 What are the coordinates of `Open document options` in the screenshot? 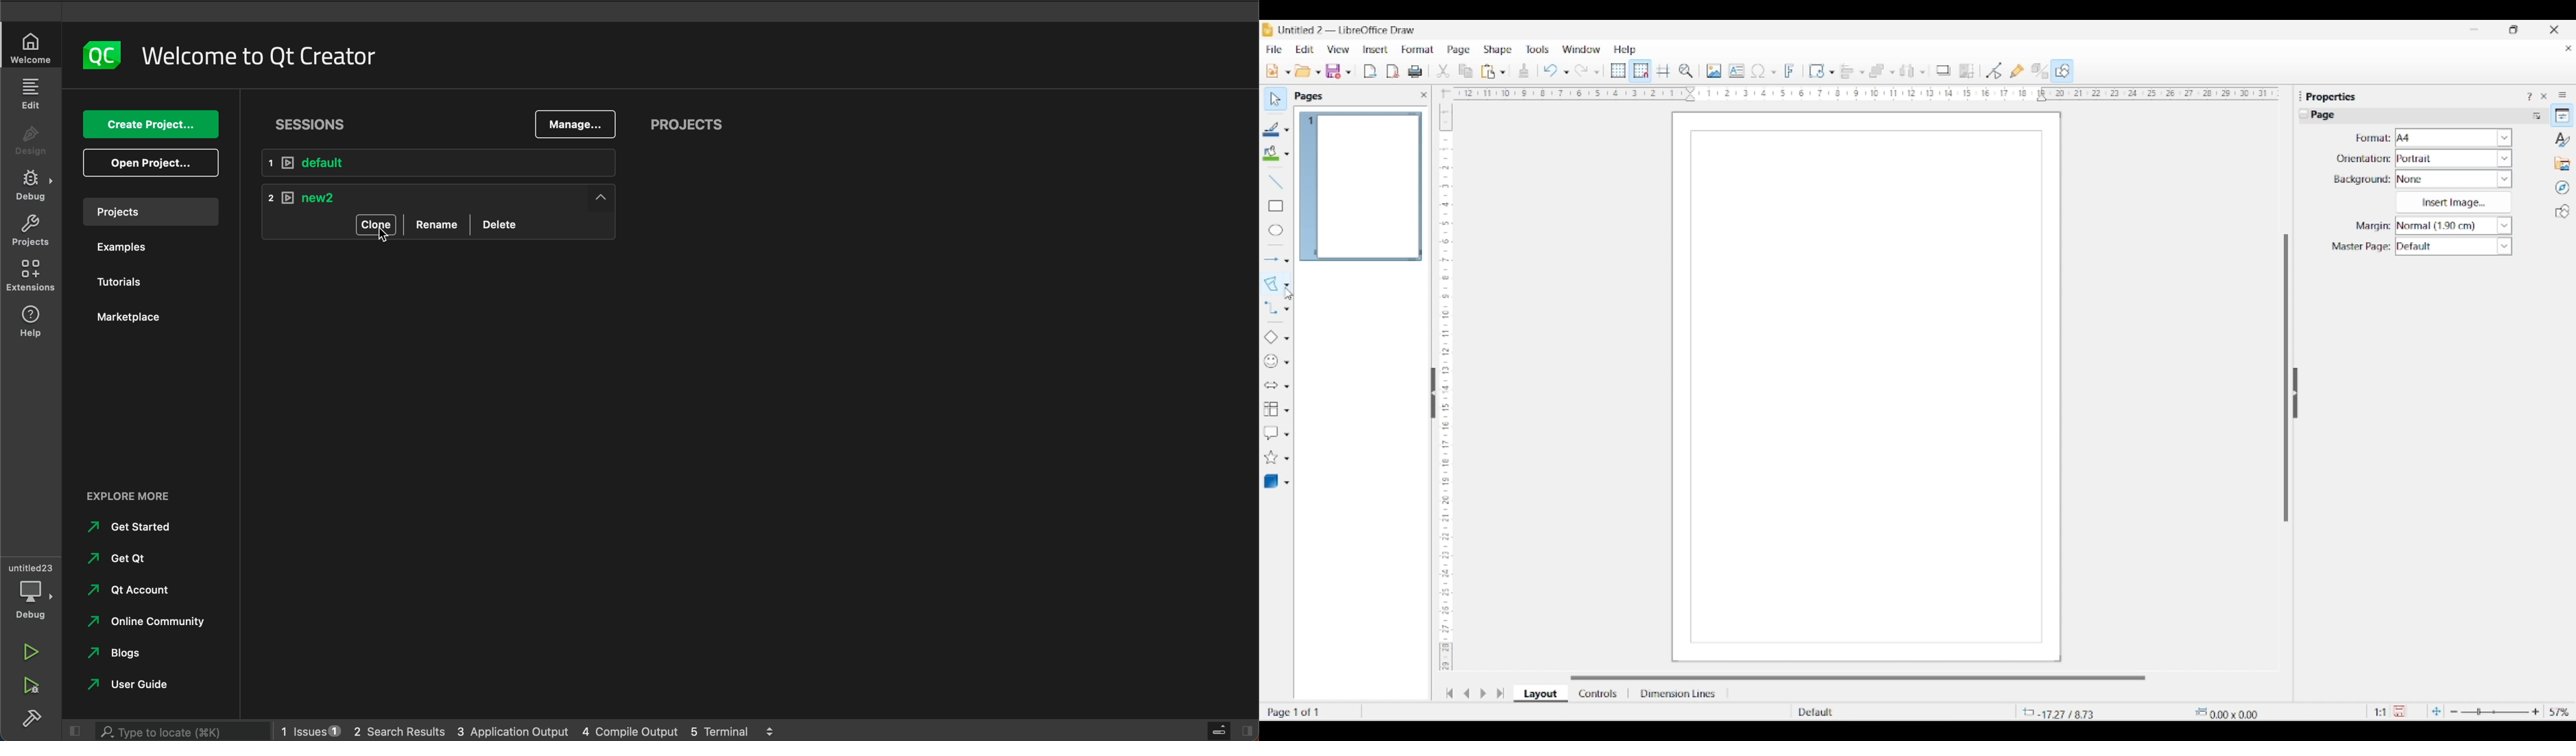 It's located at (1317, 73).